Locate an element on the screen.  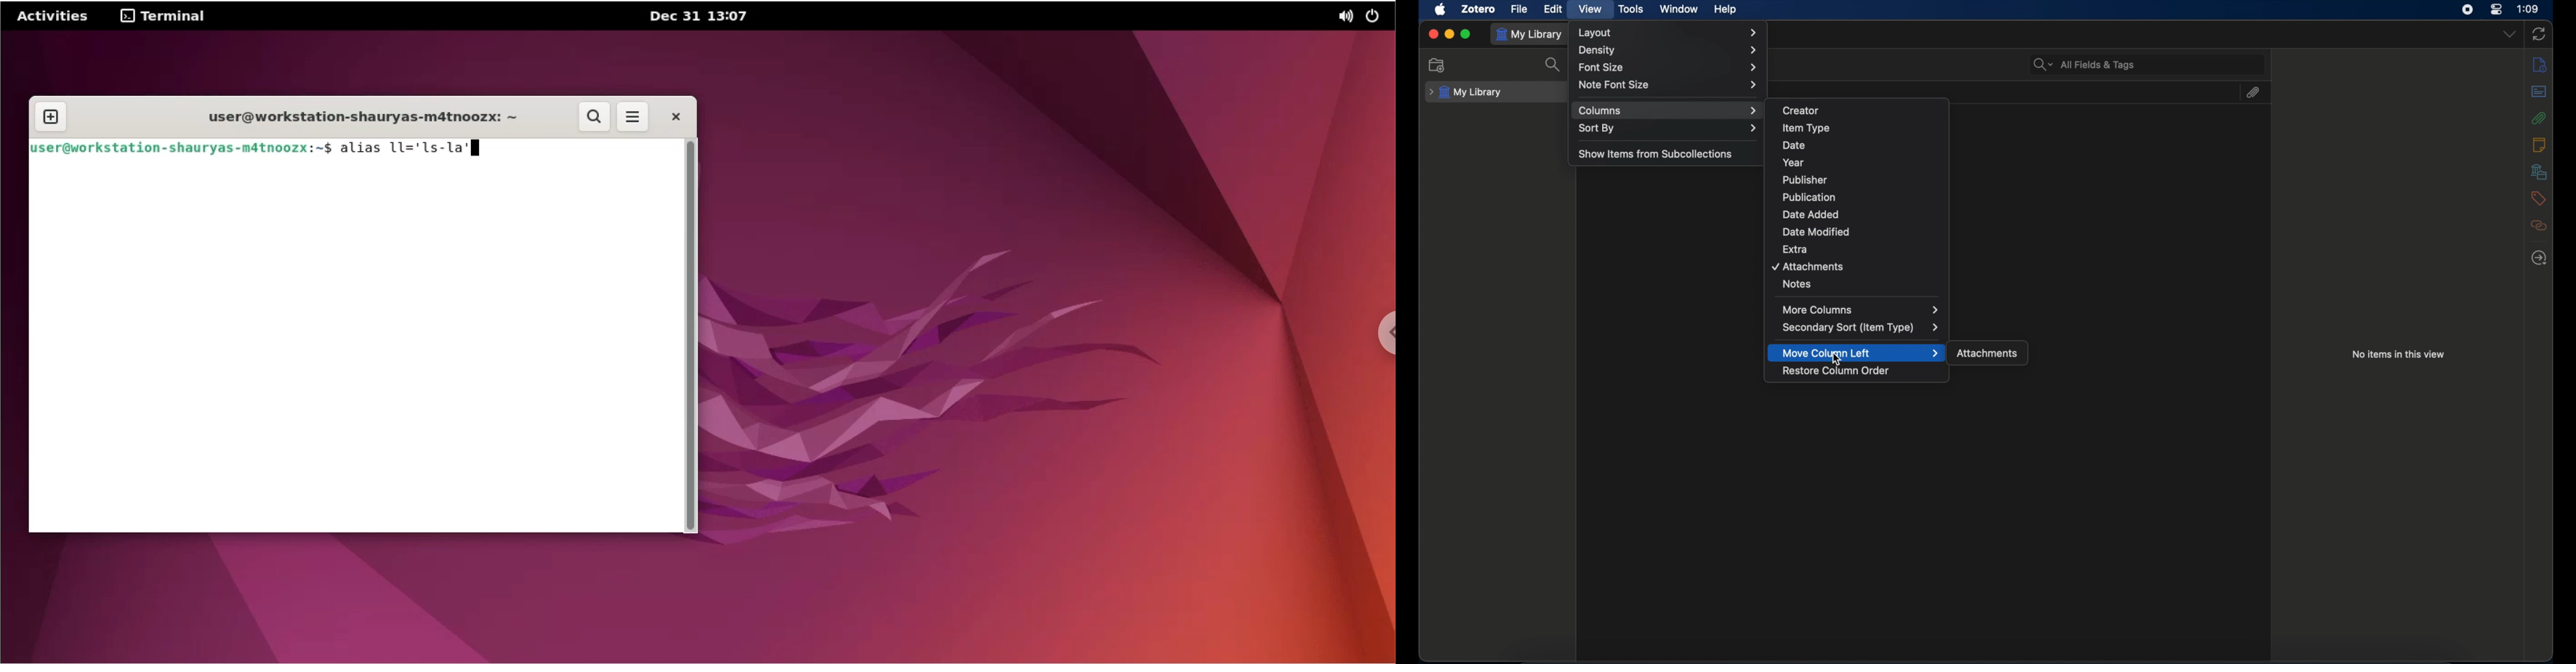
attachments is located at coordinates (2252, 92).